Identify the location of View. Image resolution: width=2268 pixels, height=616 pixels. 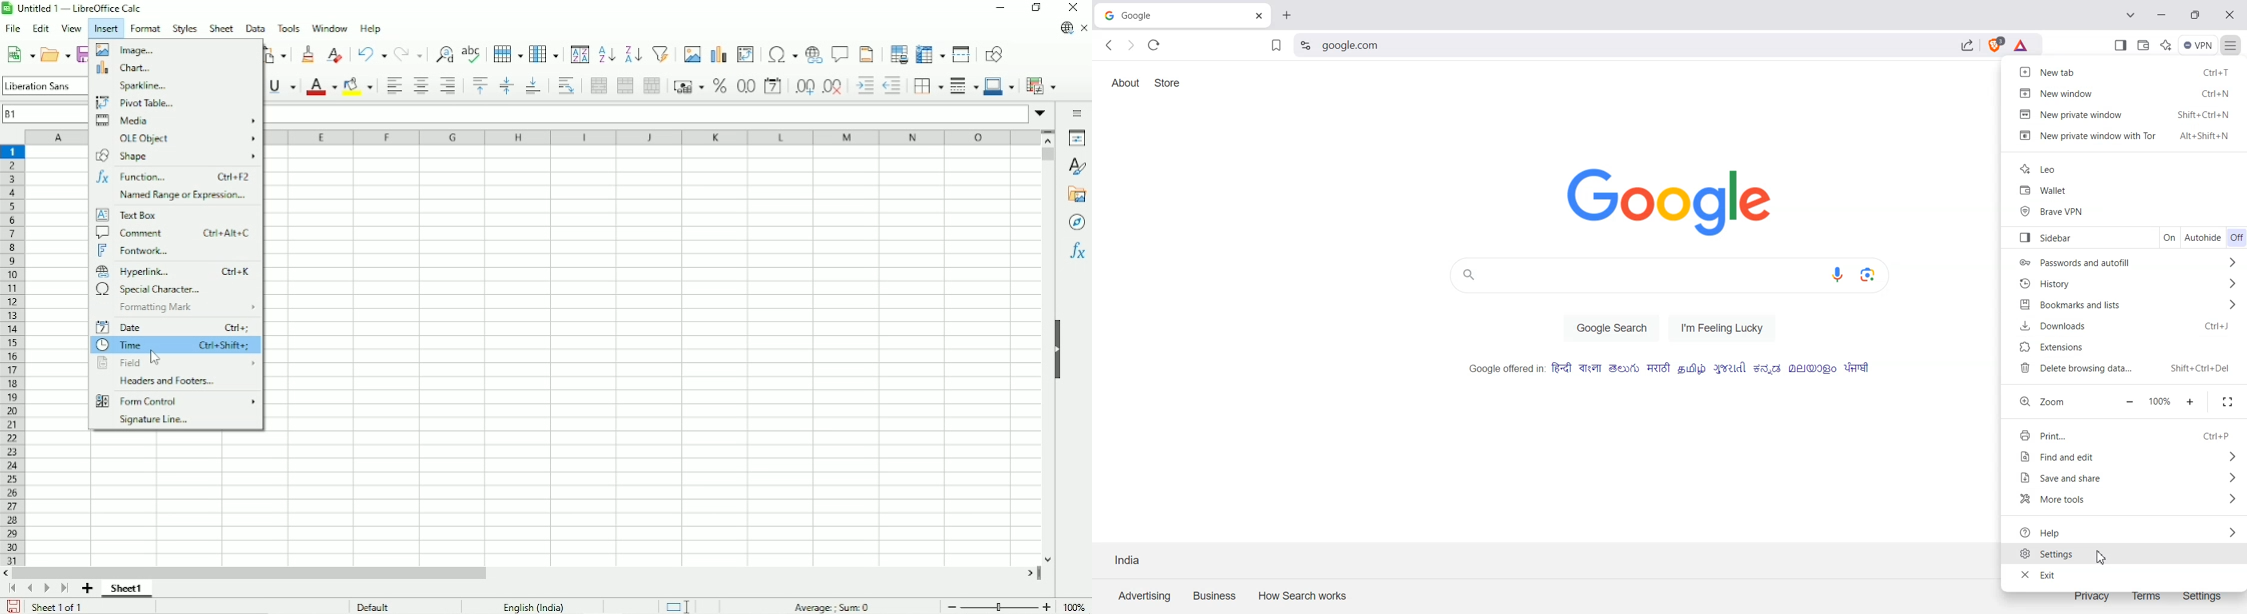
(70, 28).